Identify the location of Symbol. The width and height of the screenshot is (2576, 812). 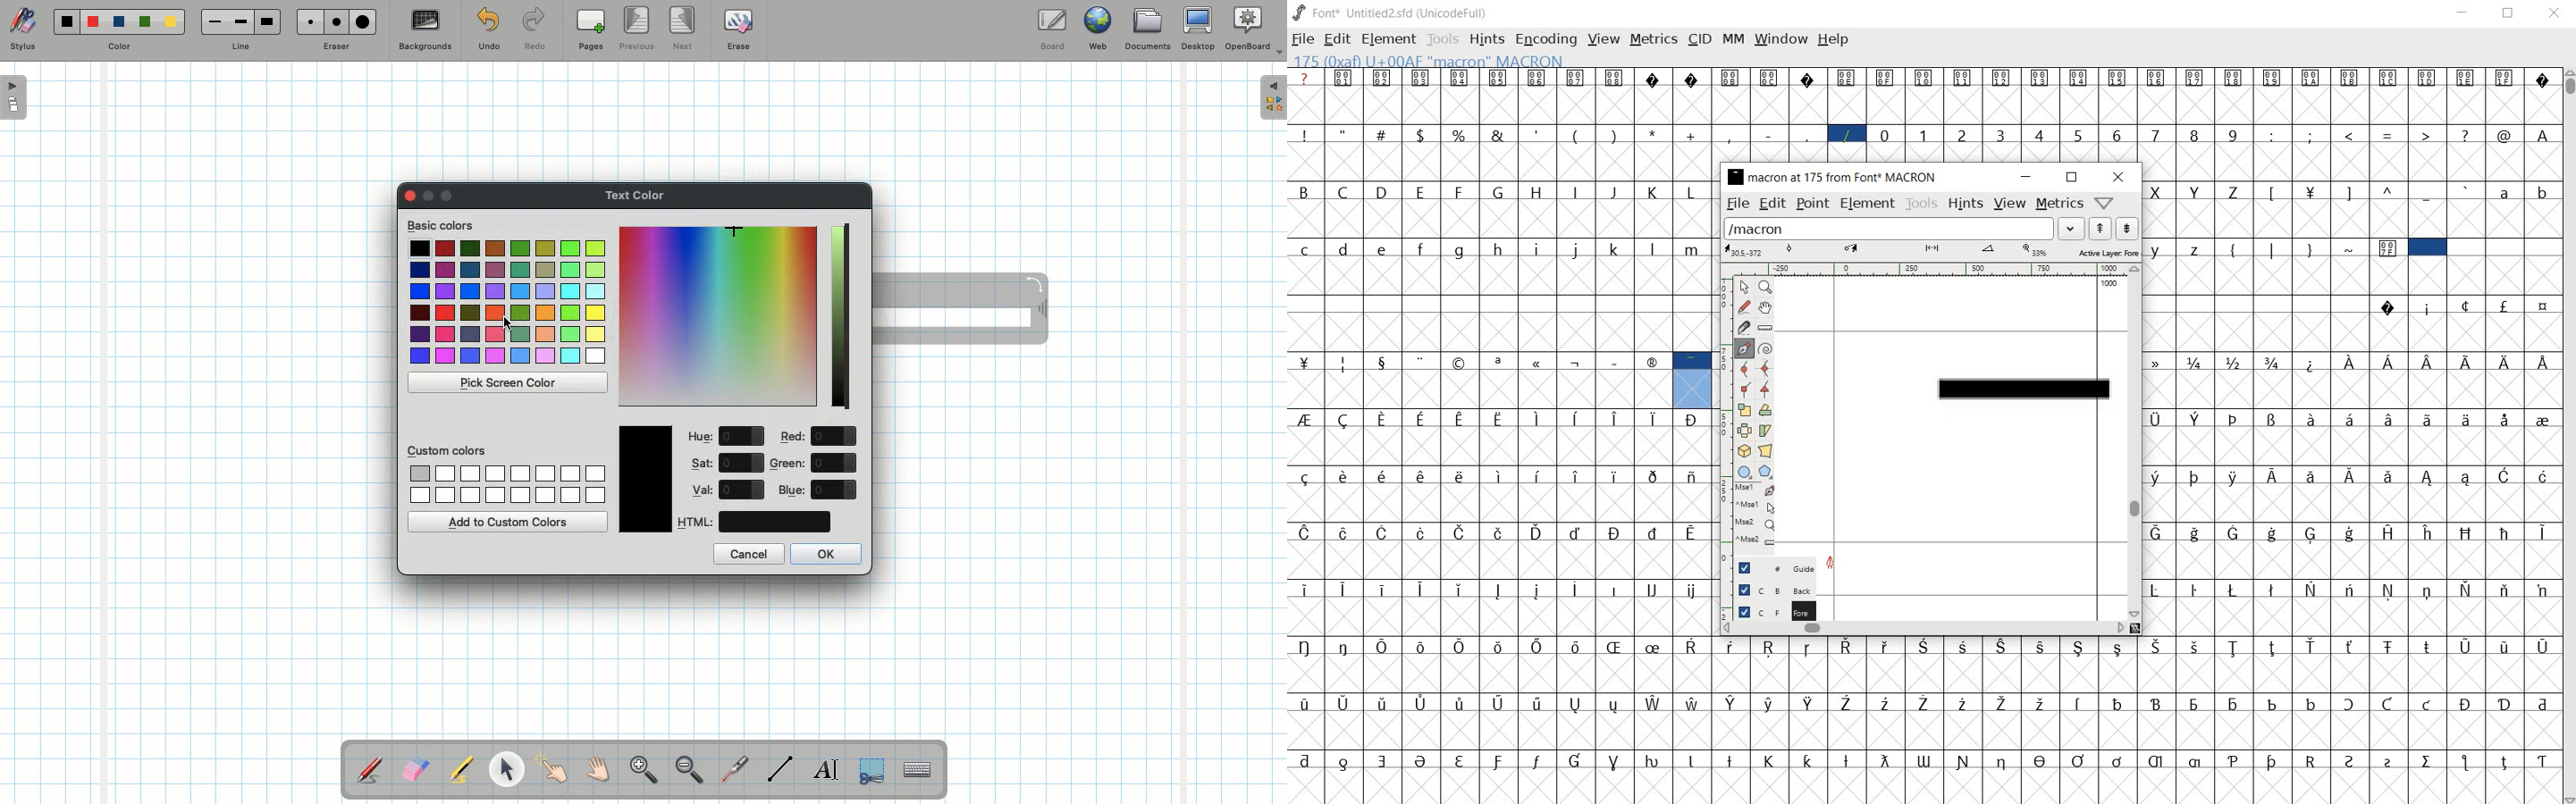
(1304, 478).